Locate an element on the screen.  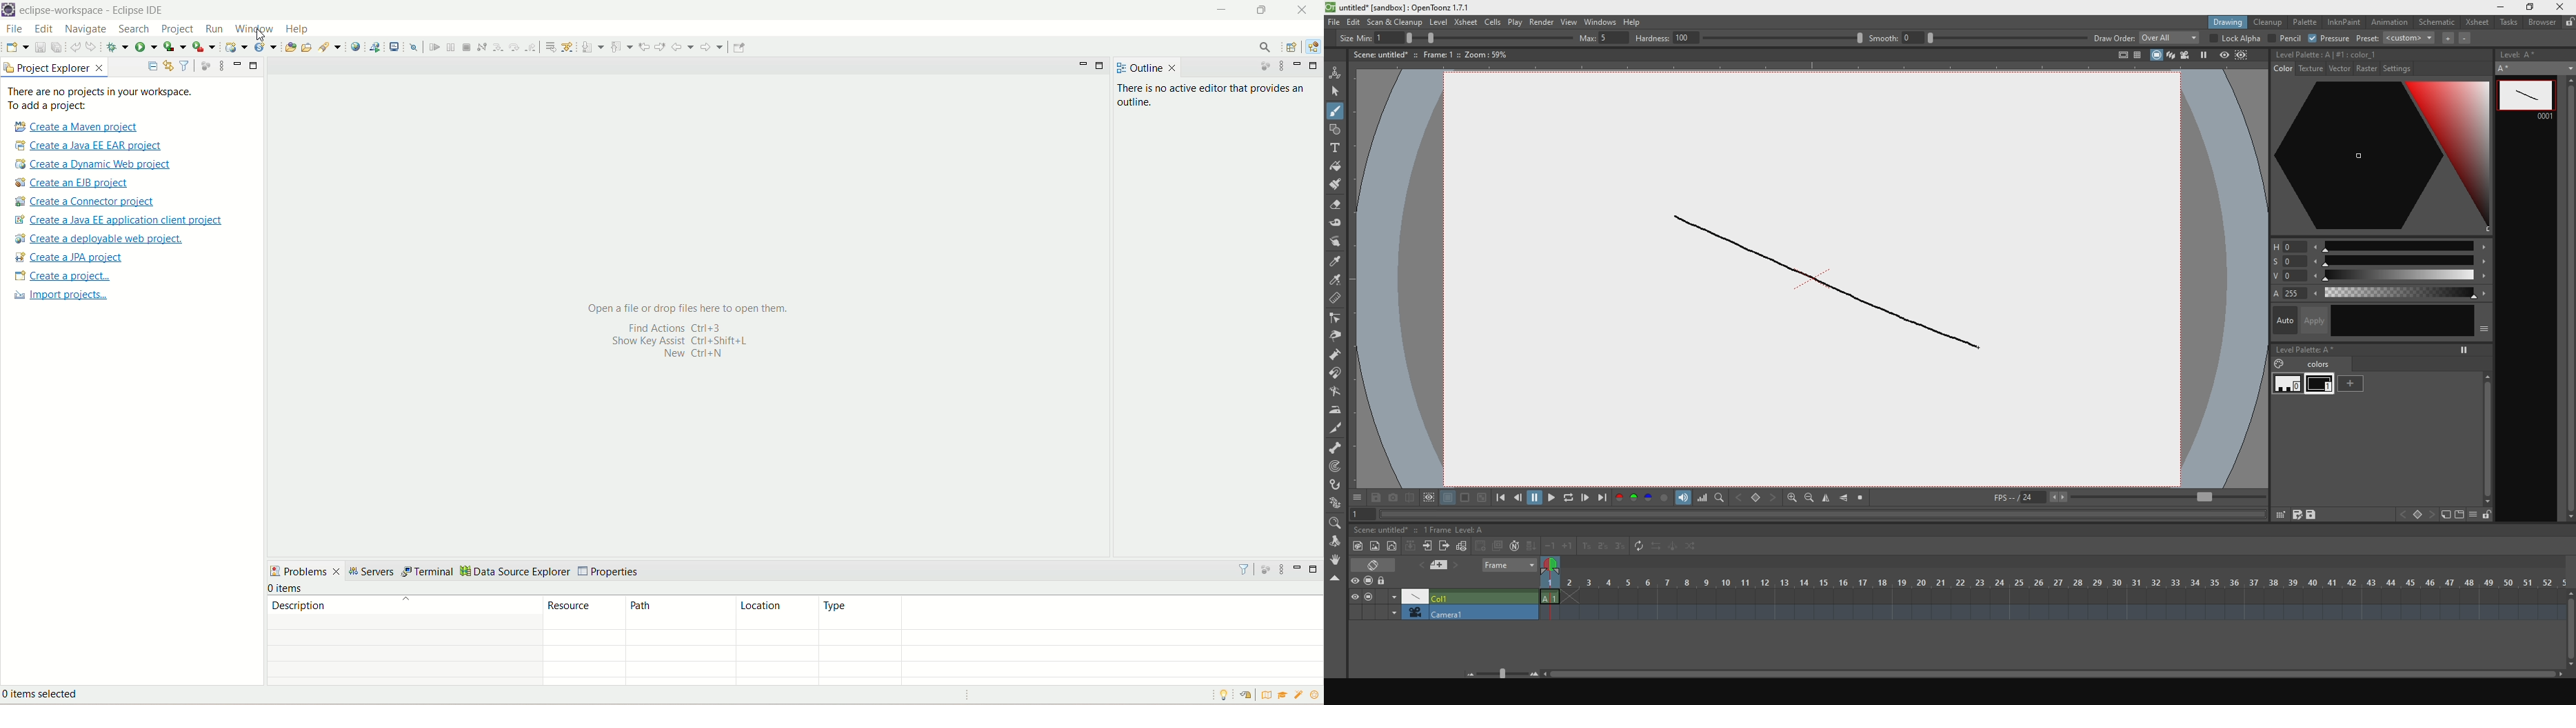
hue is located at coordinates (2376, 248).